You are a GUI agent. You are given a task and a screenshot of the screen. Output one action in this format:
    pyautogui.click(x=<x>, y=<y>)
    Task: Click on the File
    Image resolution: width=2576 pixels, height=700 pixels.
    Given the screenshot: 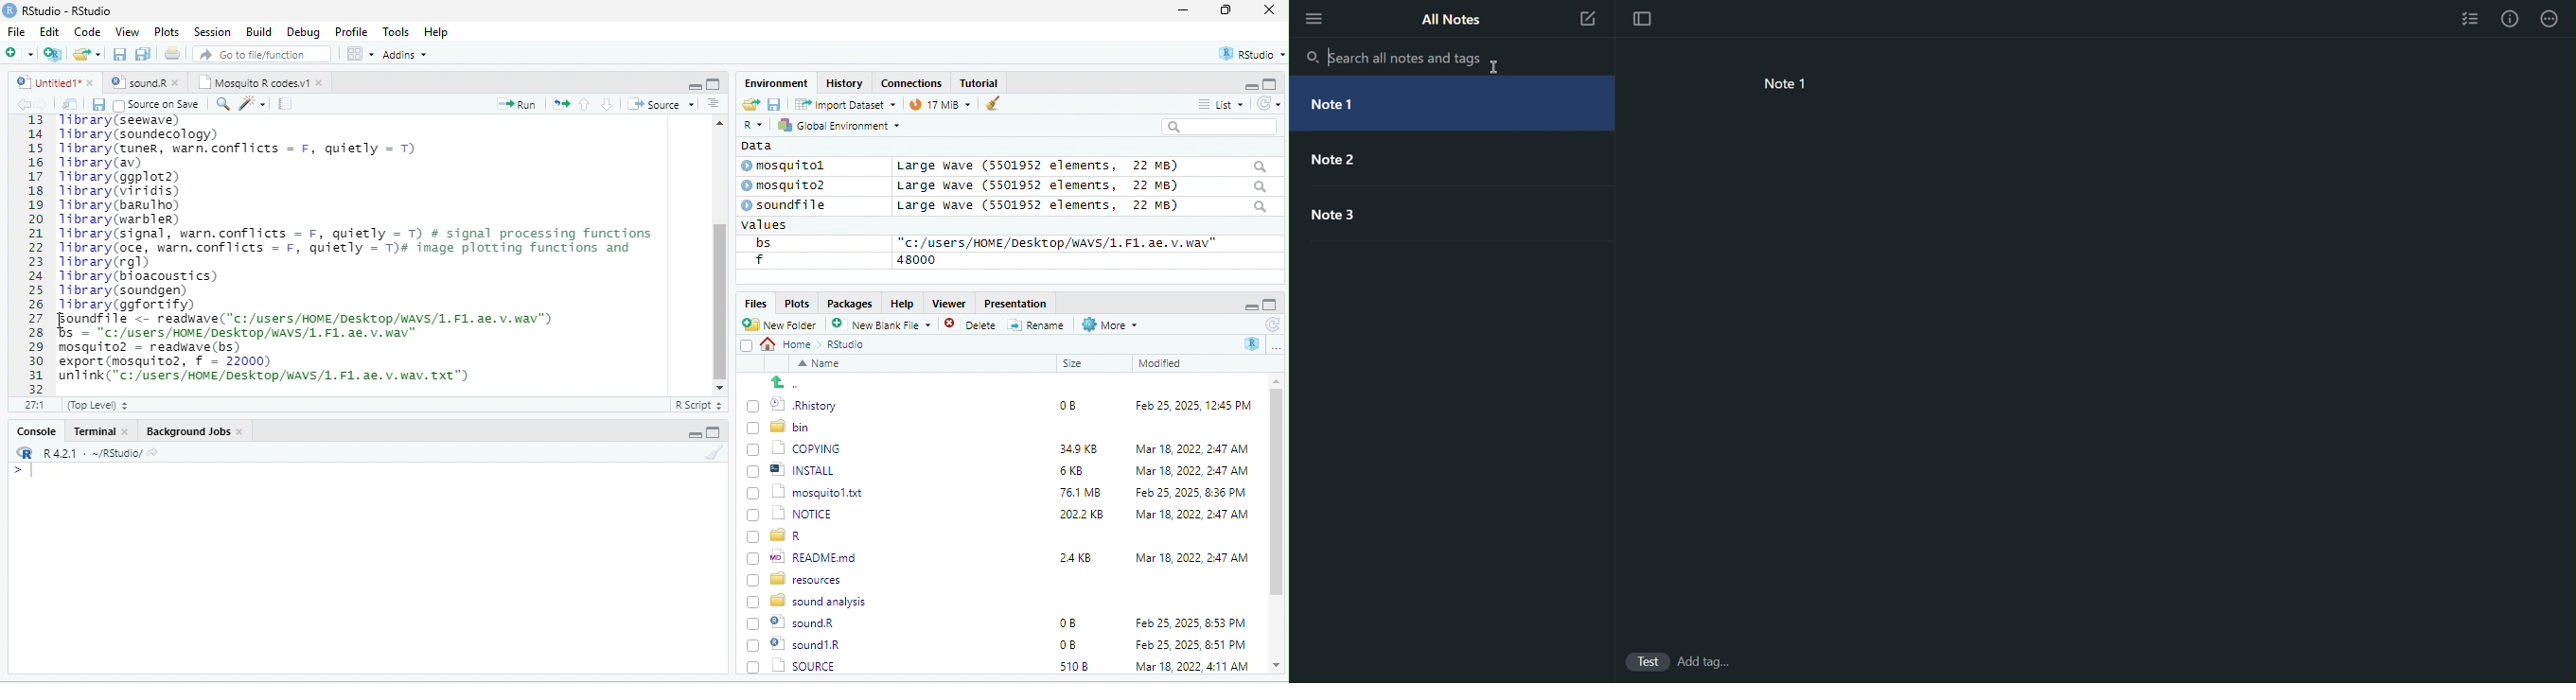 What is the action you would take?
    pyautogui.click(x=16, y=31)
    